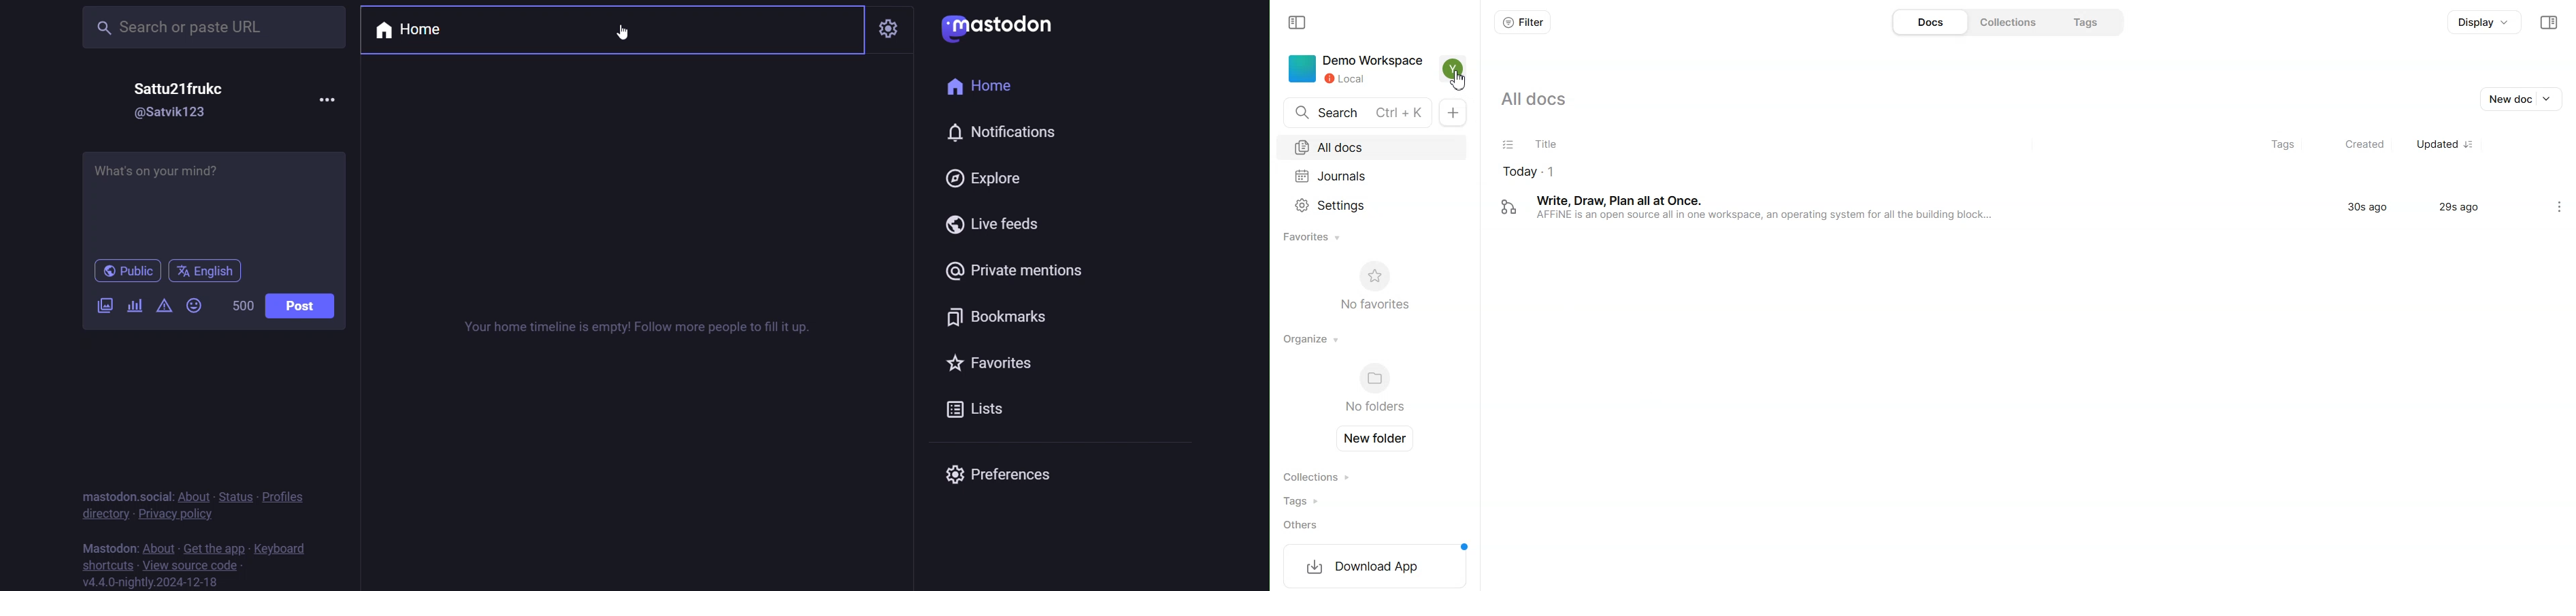 The width and height of the screenshot is (2576, 616). What do you see at coordinates (1006, 475) in the screenshot?
I see `preferences` at bounding box center [1006, 475].